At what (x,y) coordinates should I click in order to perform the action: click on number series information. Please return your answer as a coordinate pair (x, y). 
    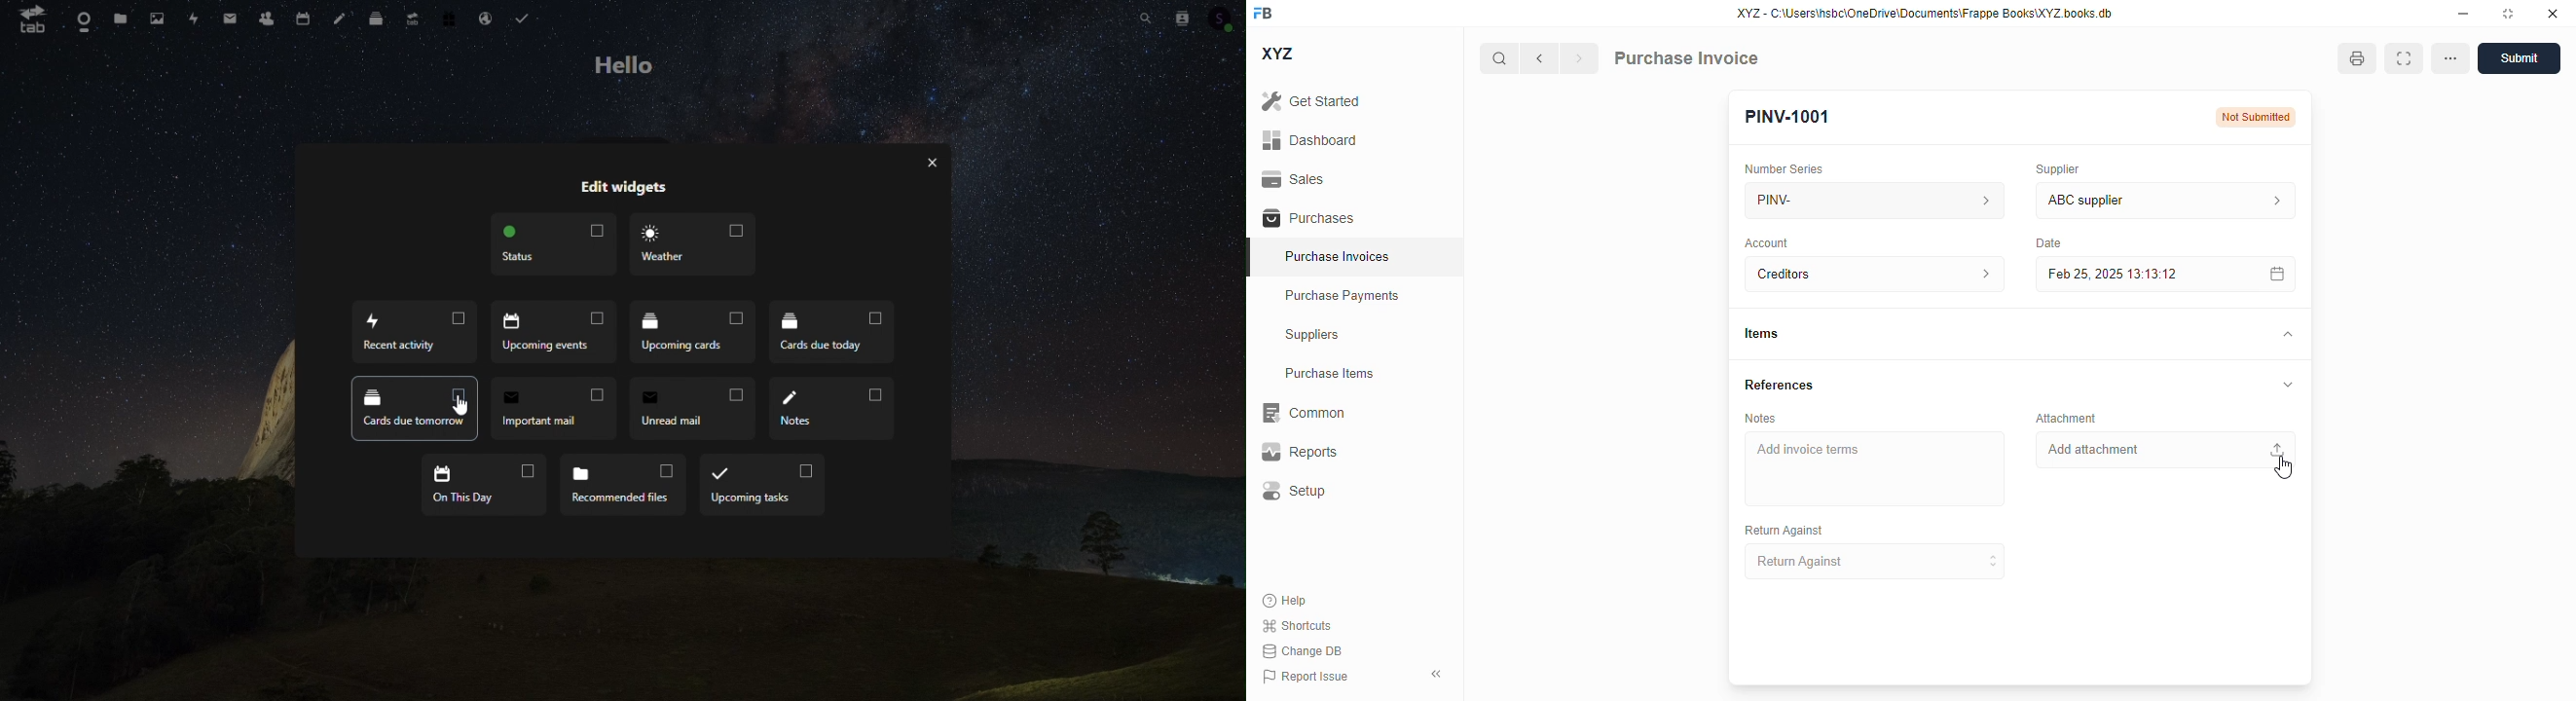
    Looking at the image, I should click on (1980, 200).